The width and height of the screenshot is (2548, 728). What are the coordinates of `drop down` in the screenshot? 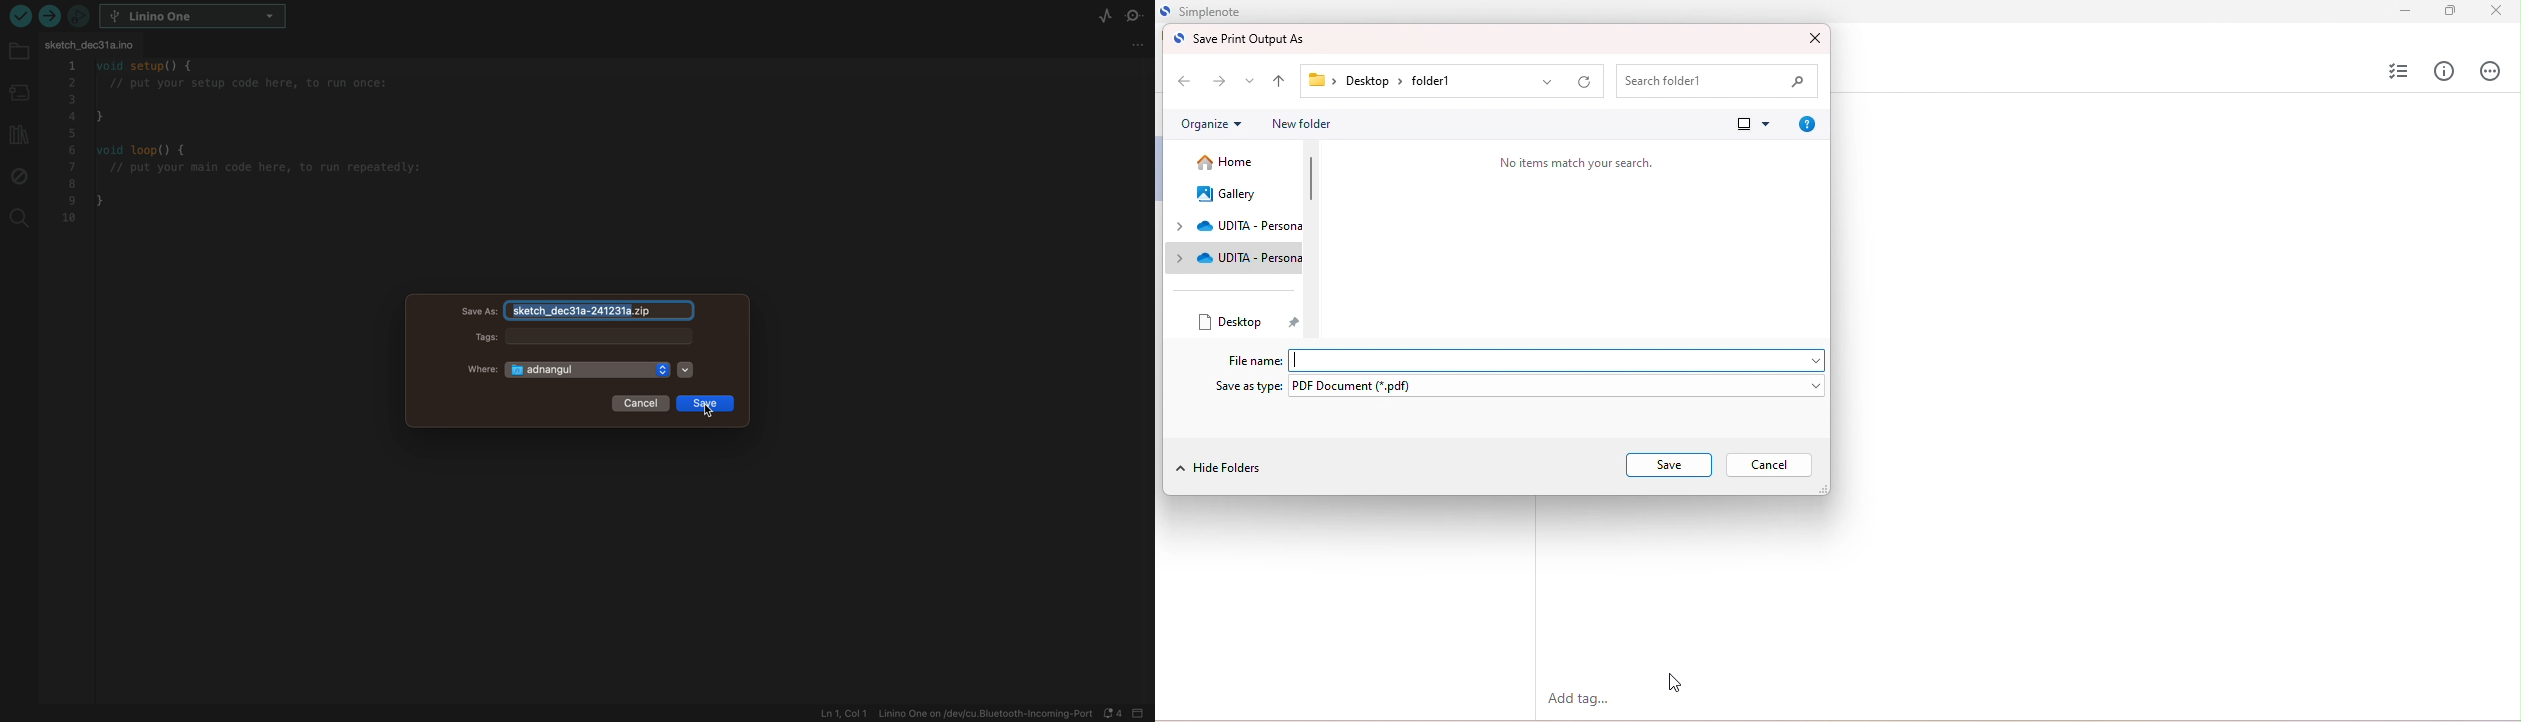 It's located at (1549, 83).